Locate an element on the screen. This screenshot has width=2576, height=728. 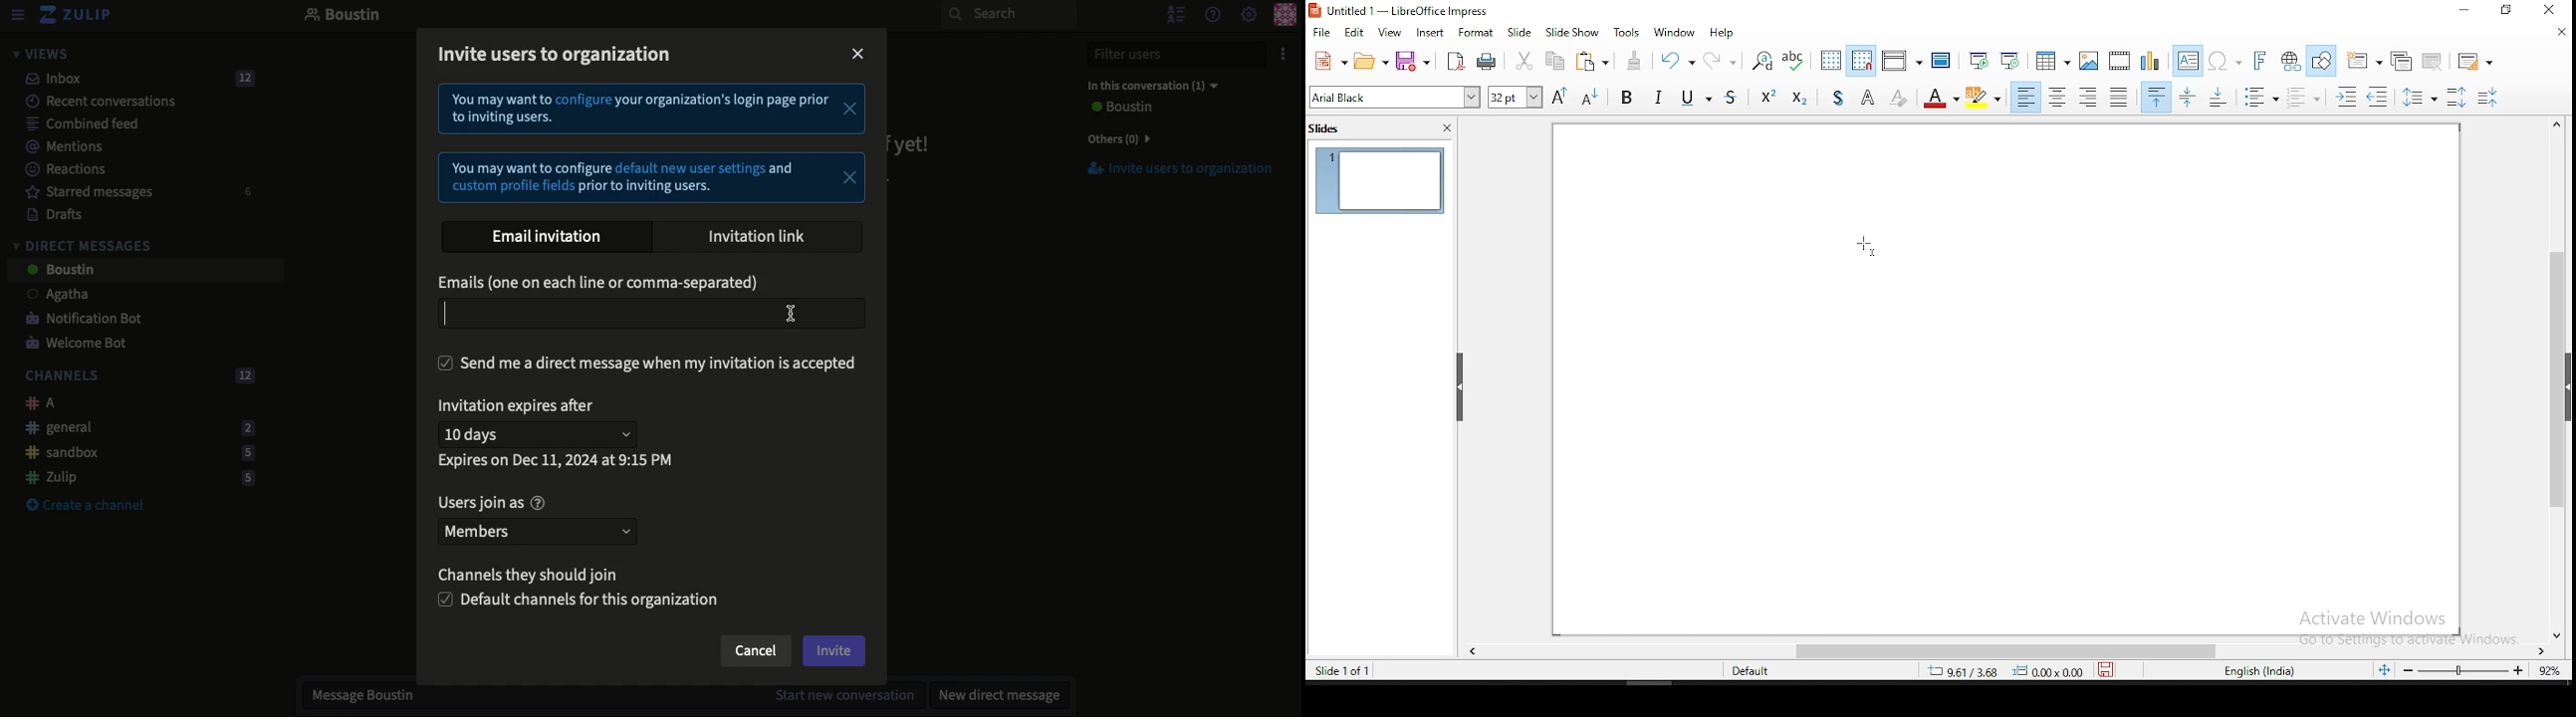
Increase Line Spacing is located at coordinates (2459, 97).